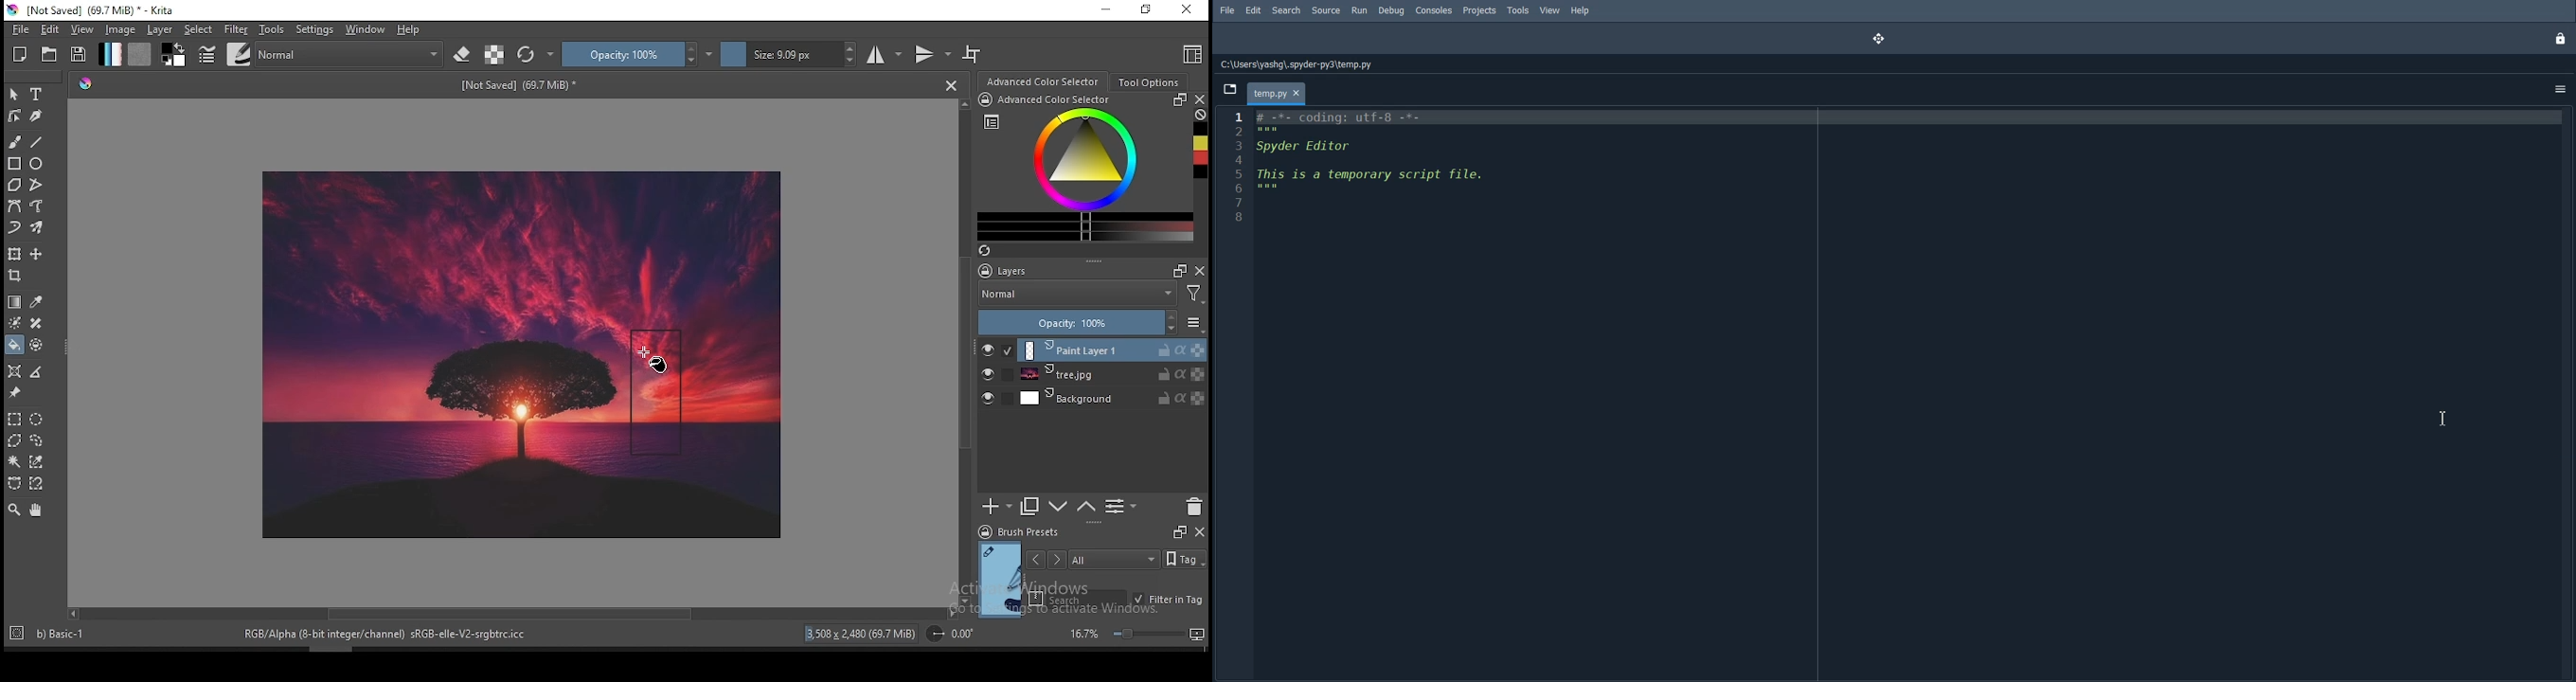 The width and height of the screenshot is (2576, 700). I want to click on layers, so click(1051, 270).